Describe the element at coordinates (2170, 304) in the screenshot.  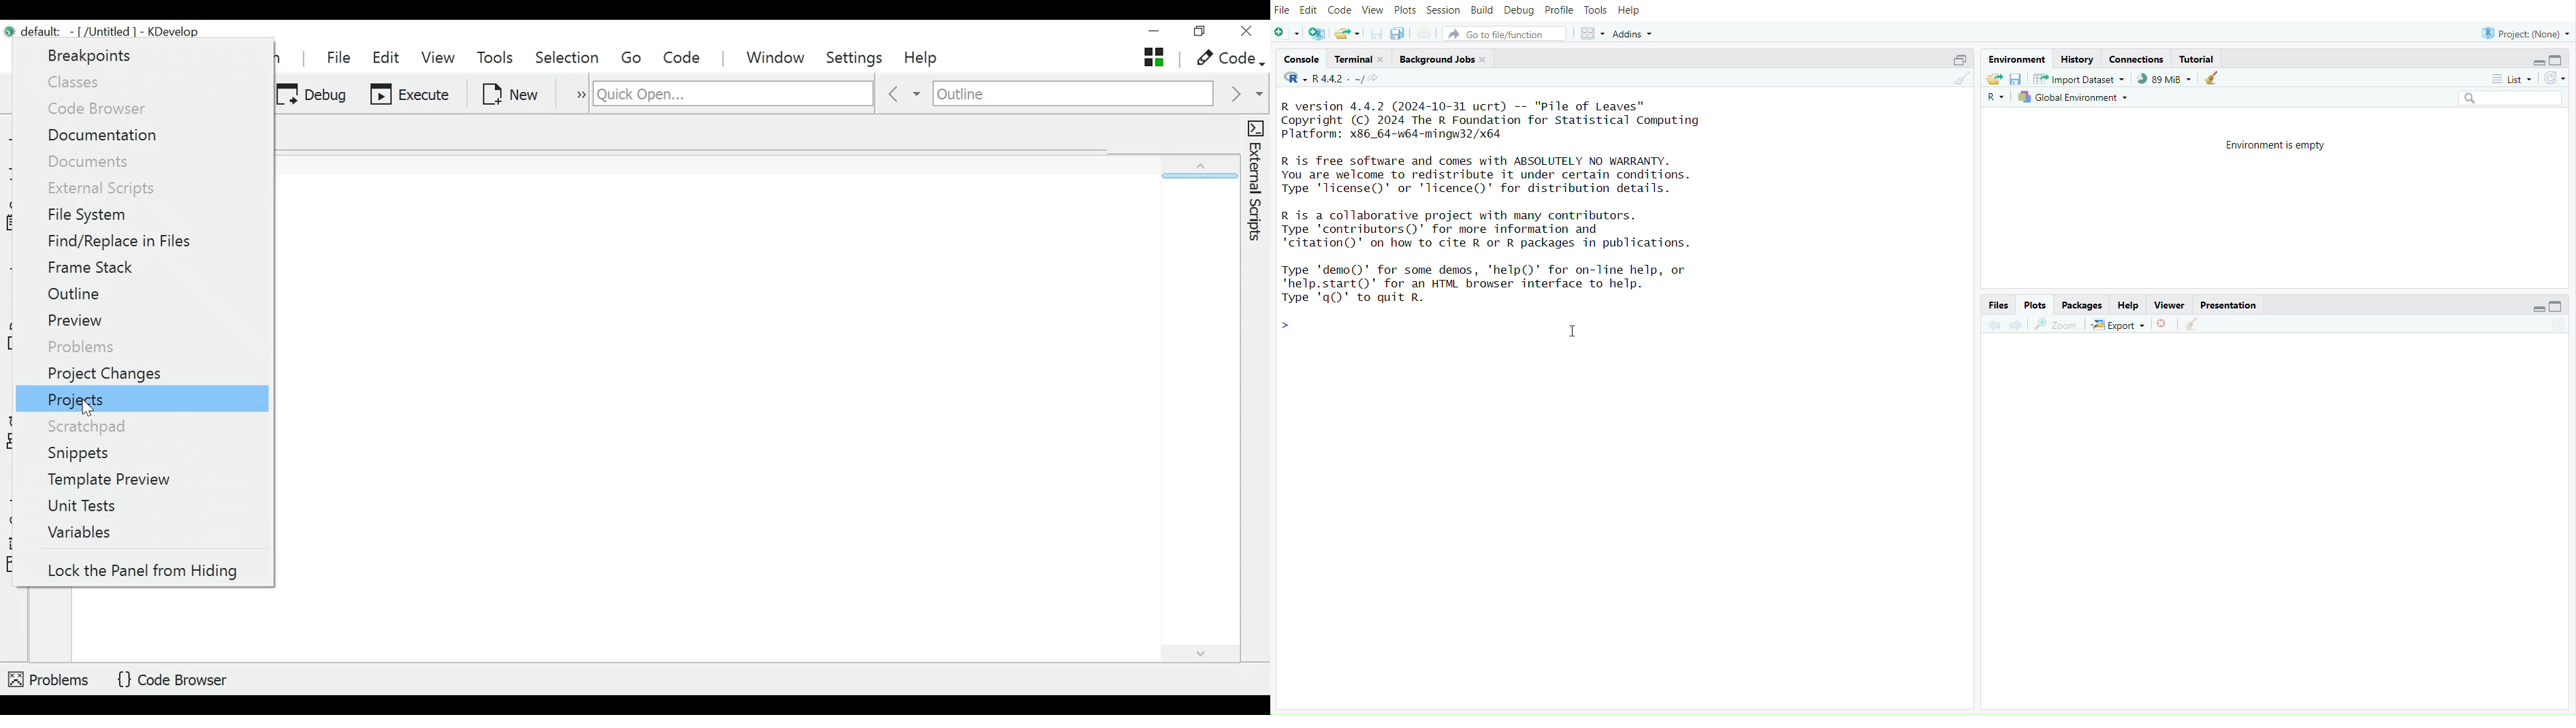
I see `Viewer` at that location.